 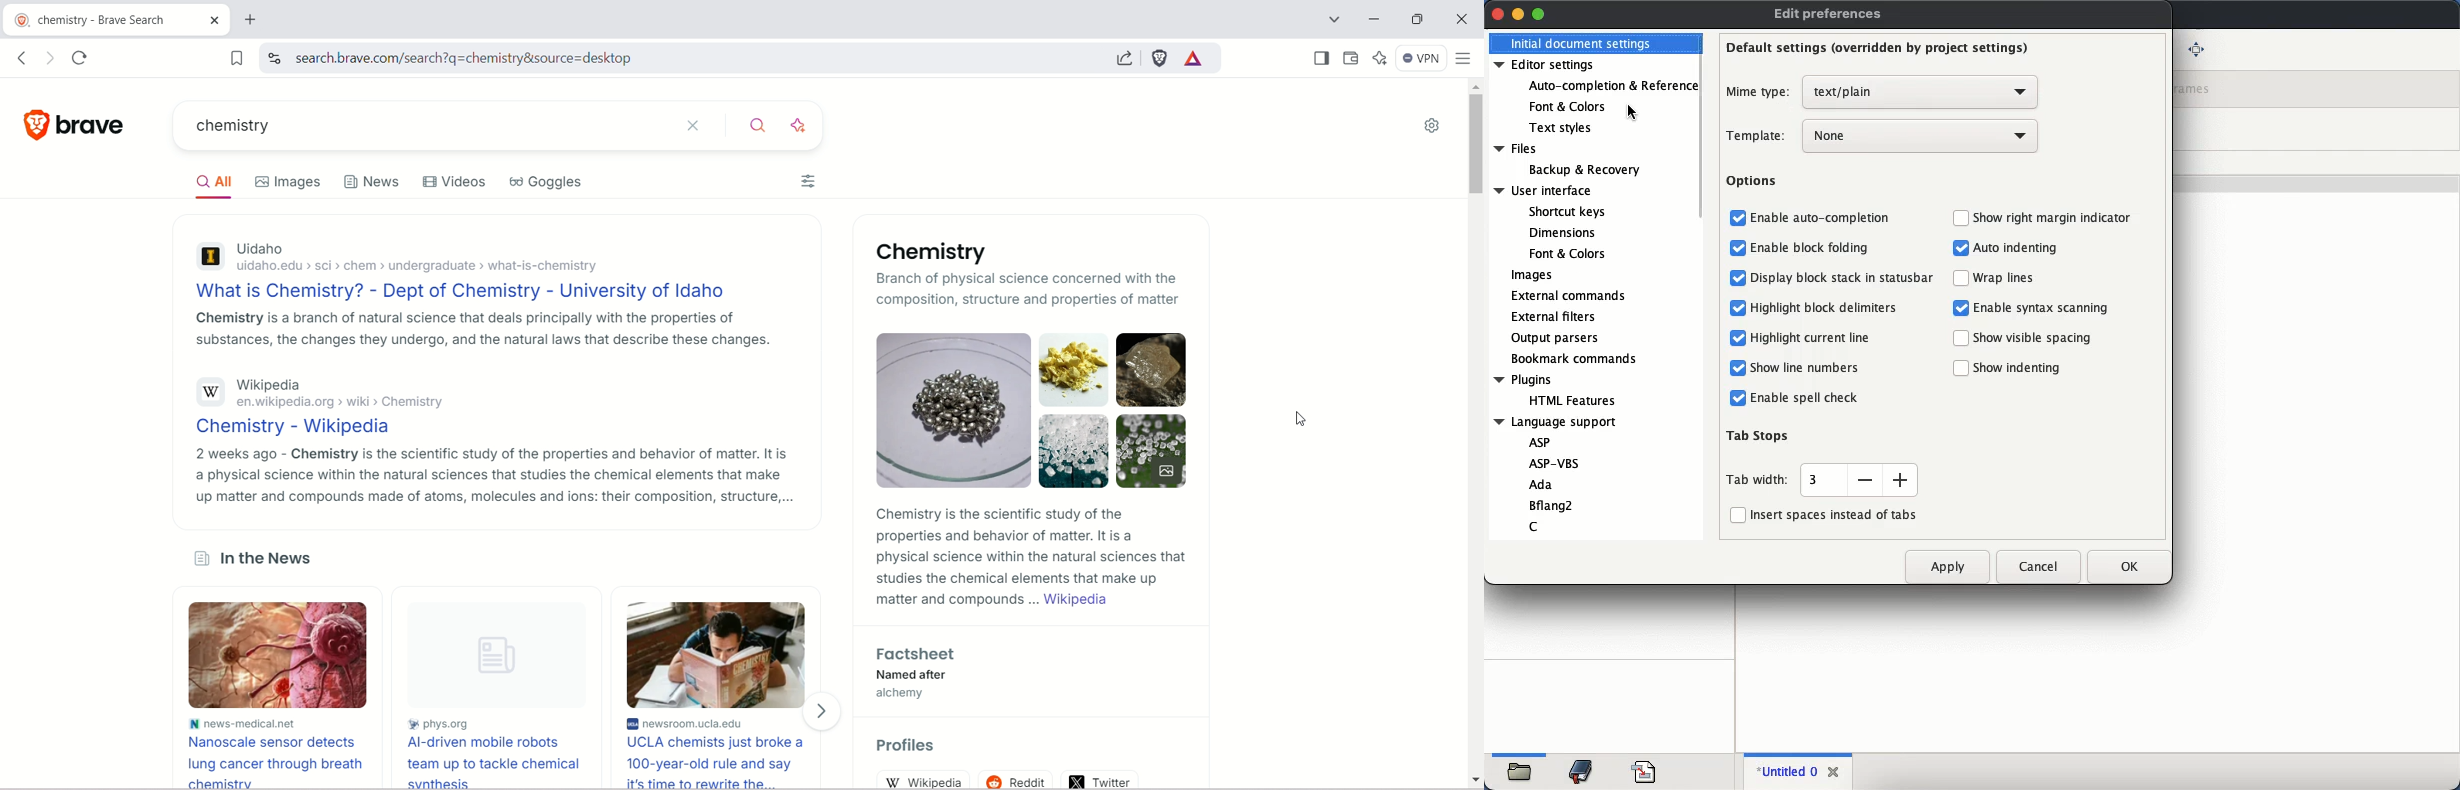 What do you see at coordinates (1548, 64) in the screenshot?
I see `editor settings` at bounding box center [1548, 64].